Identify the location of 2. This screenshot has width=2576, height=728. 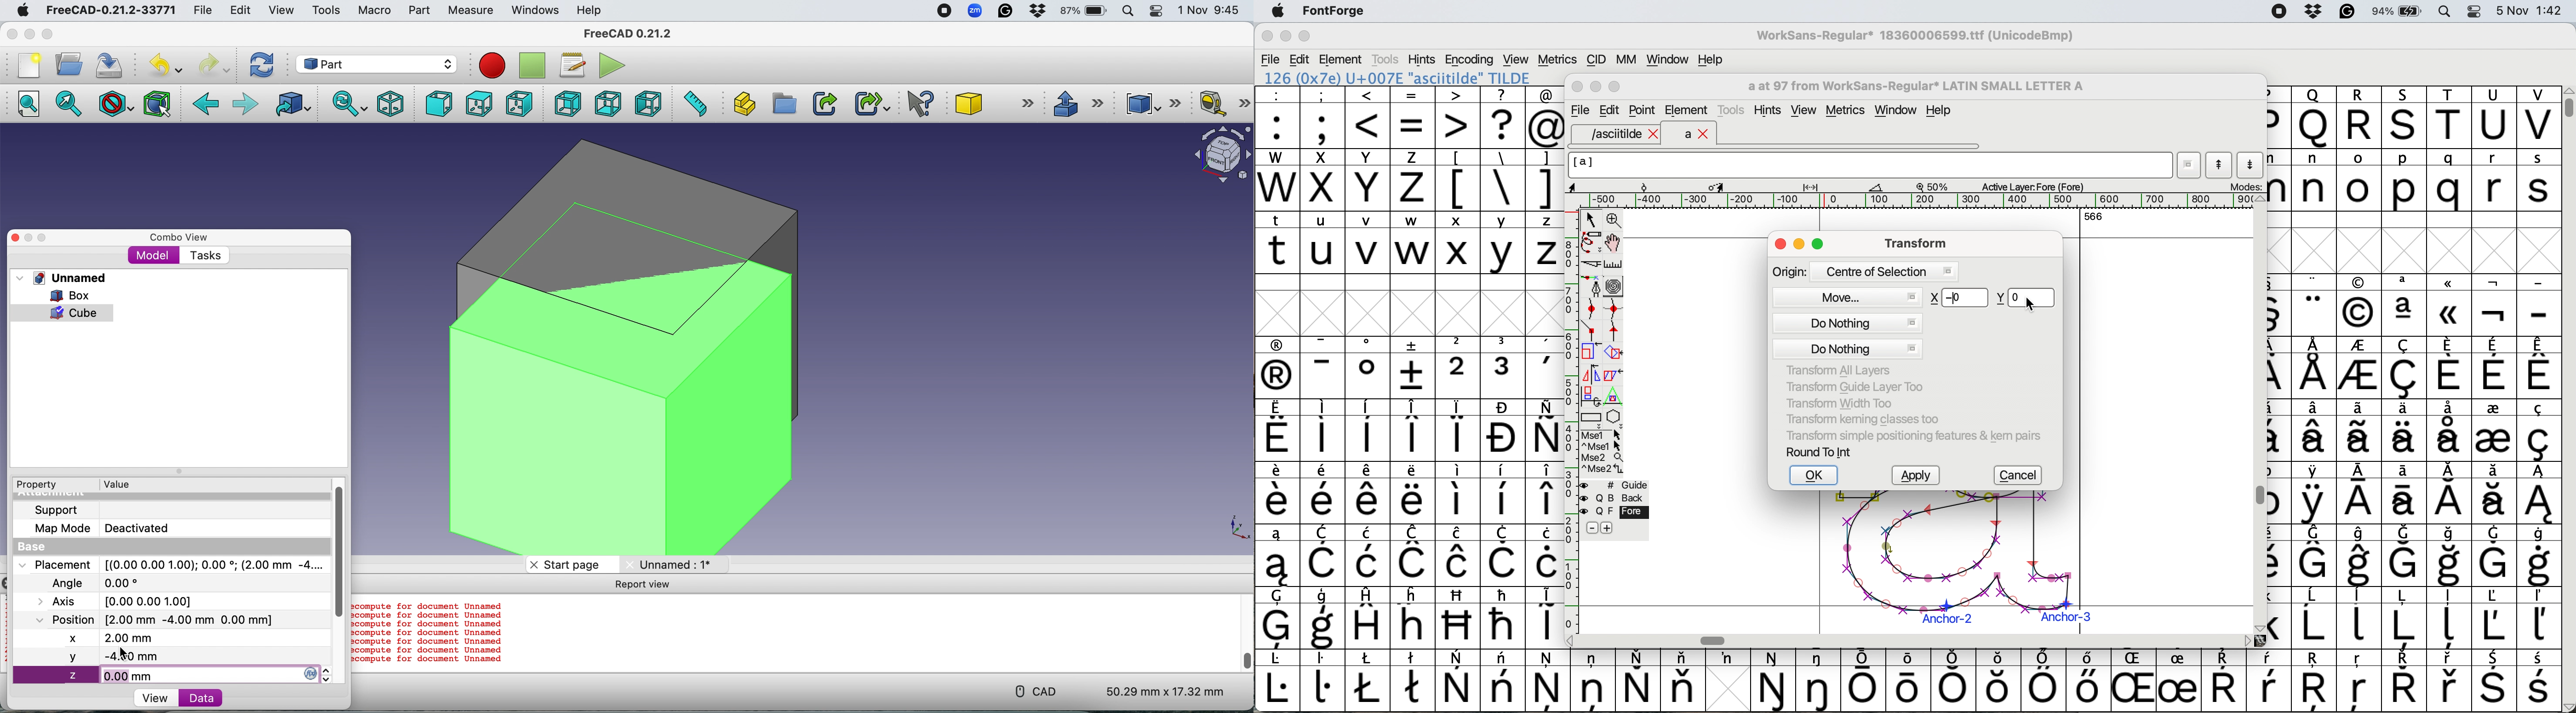
(1458, 367).